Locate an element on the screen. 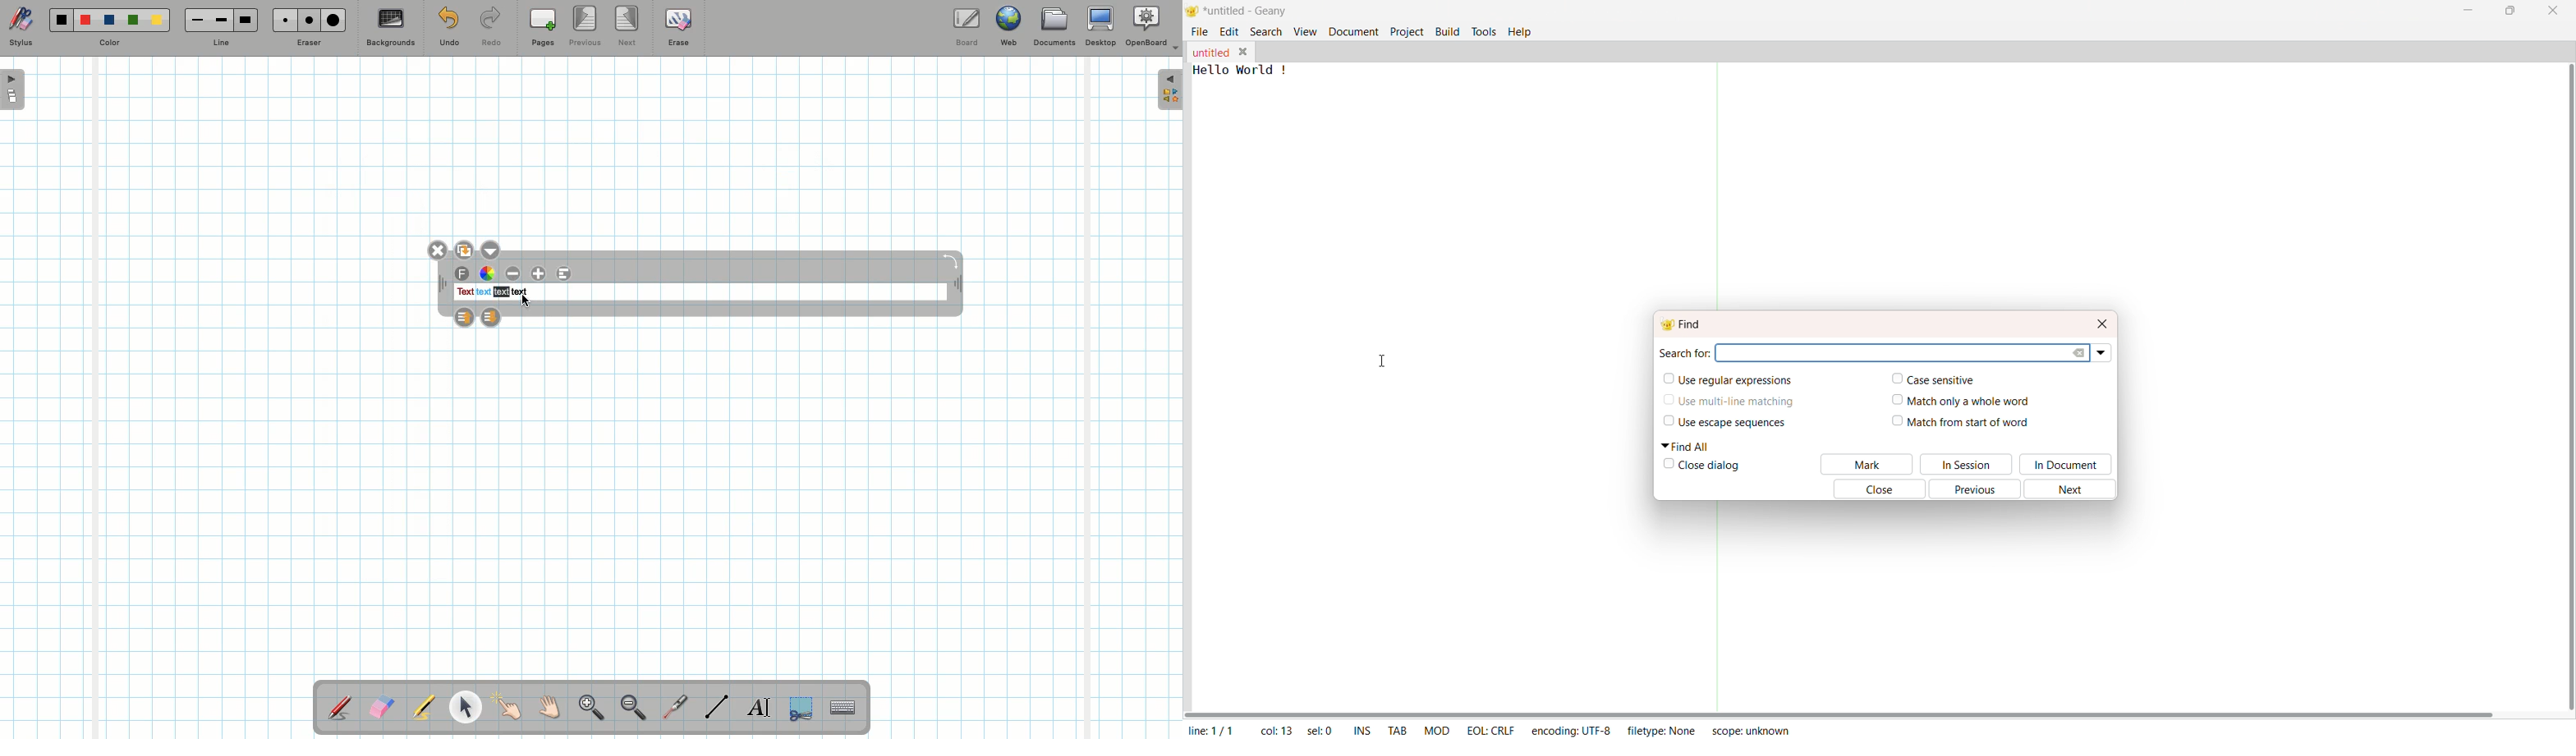 This screenshot has width=2576, height=756. Document is located at coordinates (1352, 32).